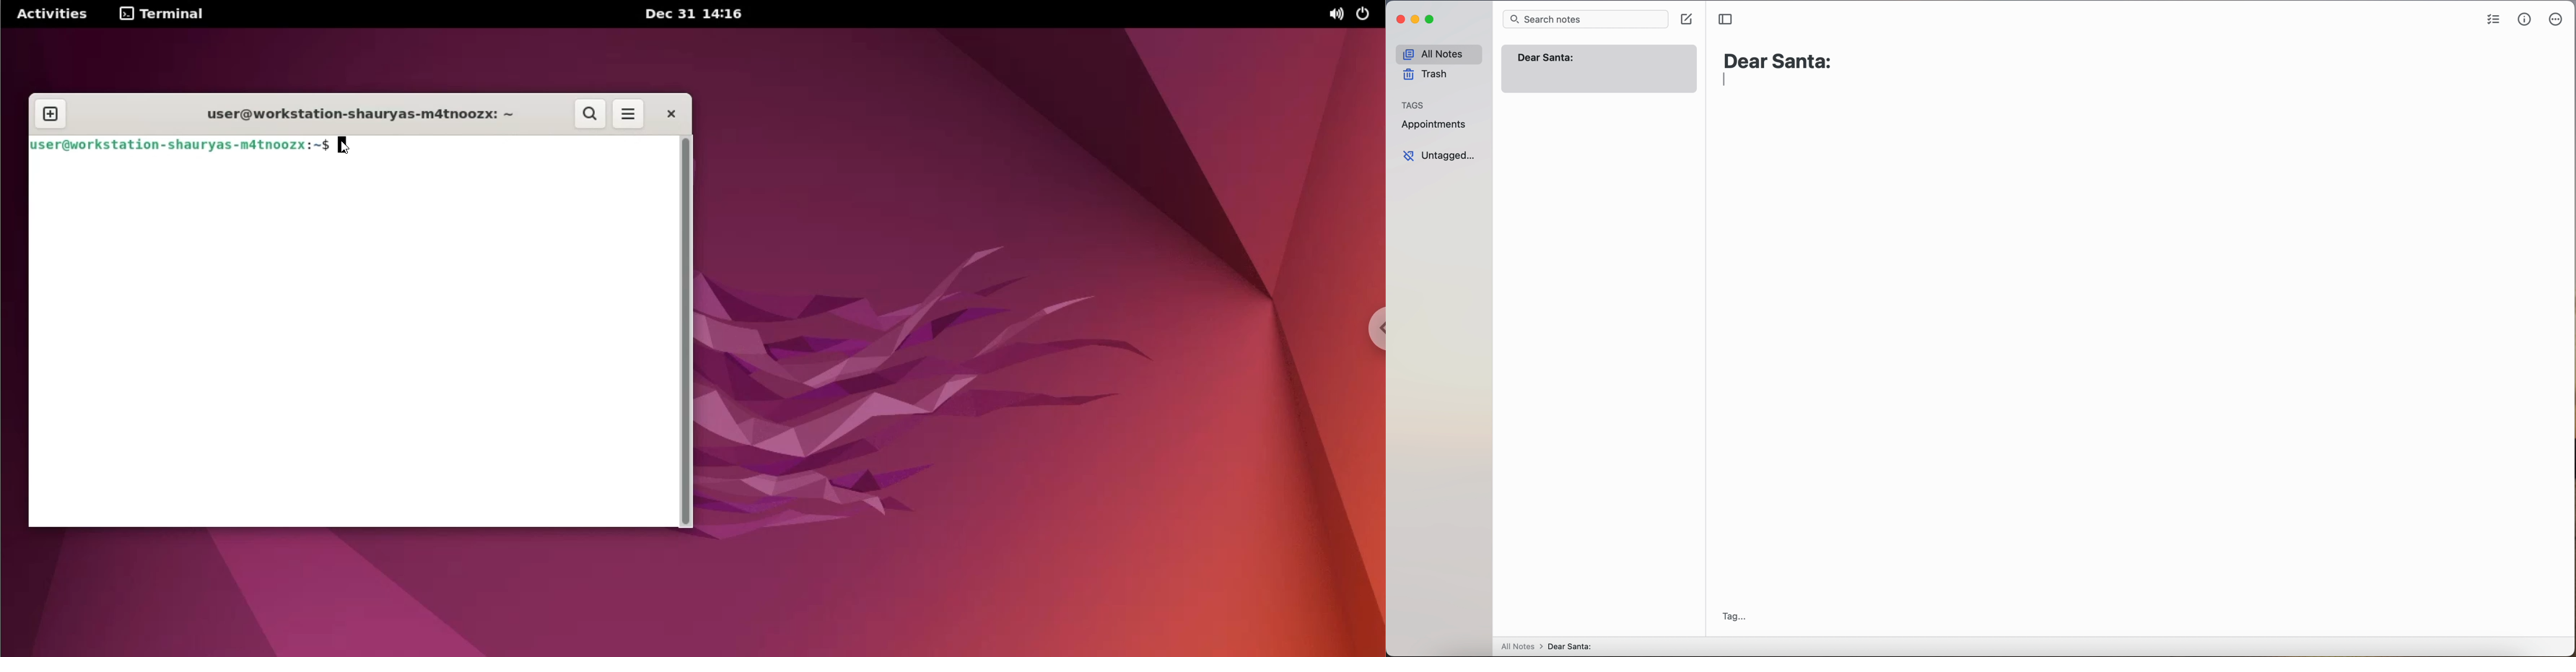 The width and height of the screenshot is (2576, 672). I want to click on tag, so click(1744, 621).